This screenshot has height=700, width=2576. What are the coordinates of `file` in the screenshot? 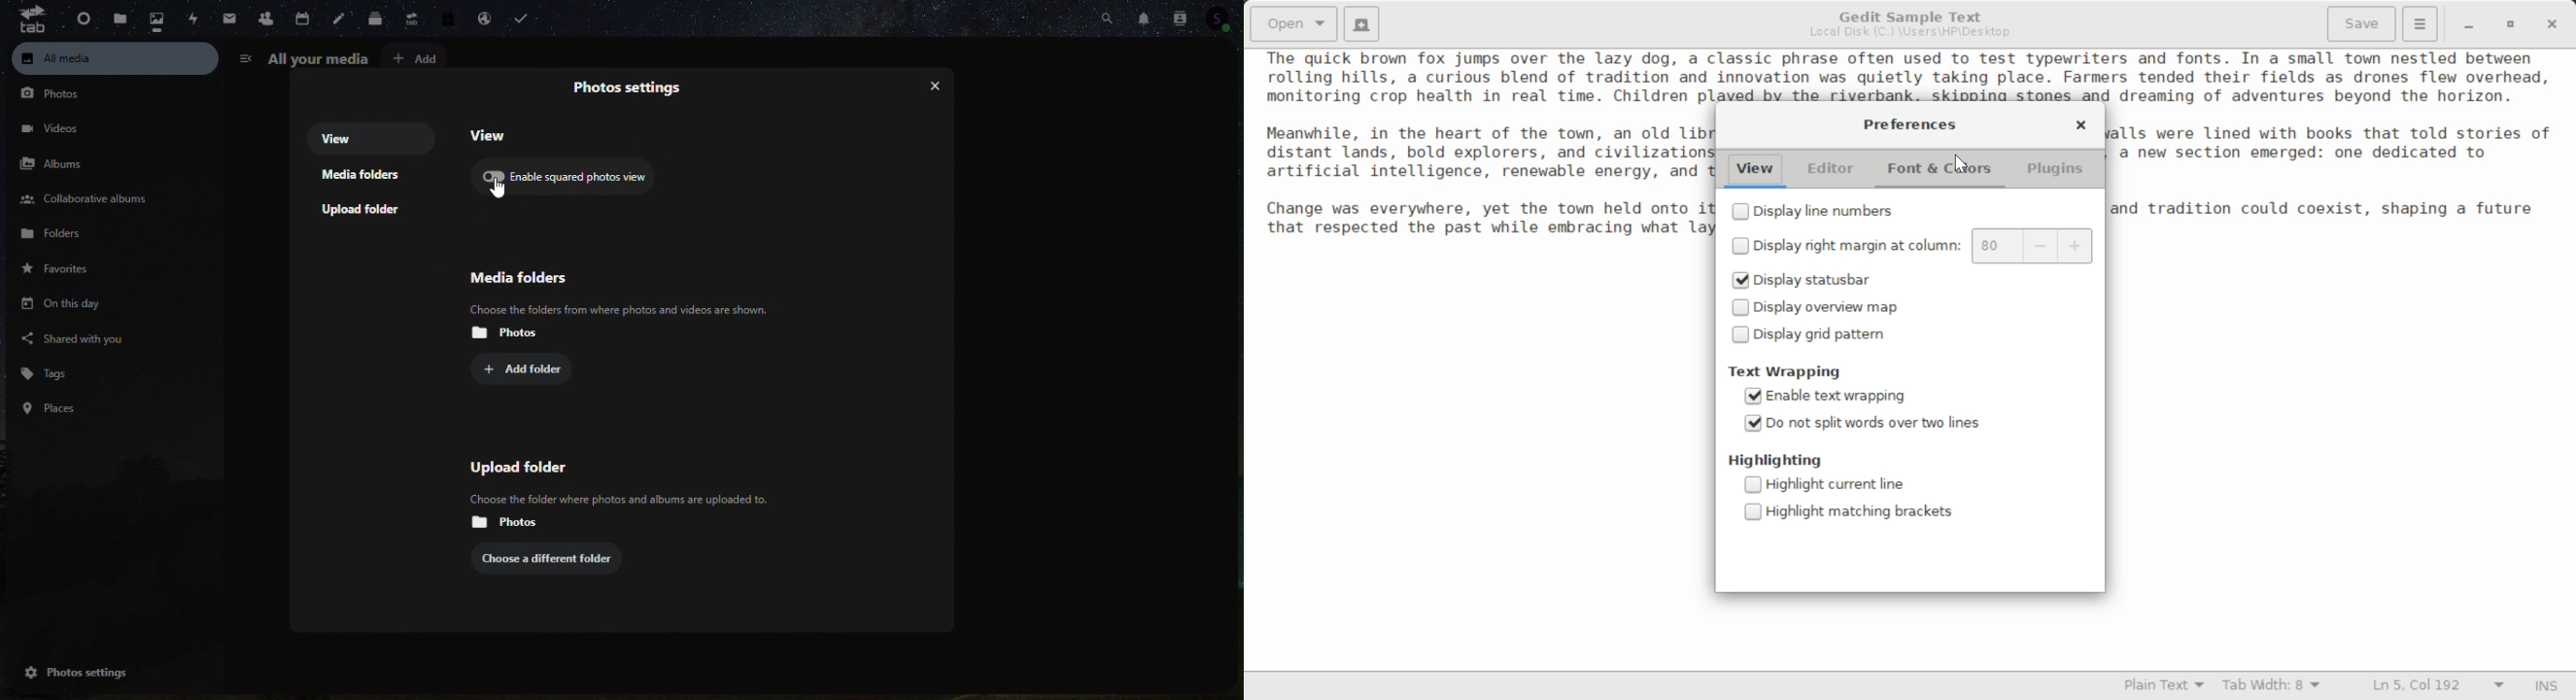 It's located at (120, 19).